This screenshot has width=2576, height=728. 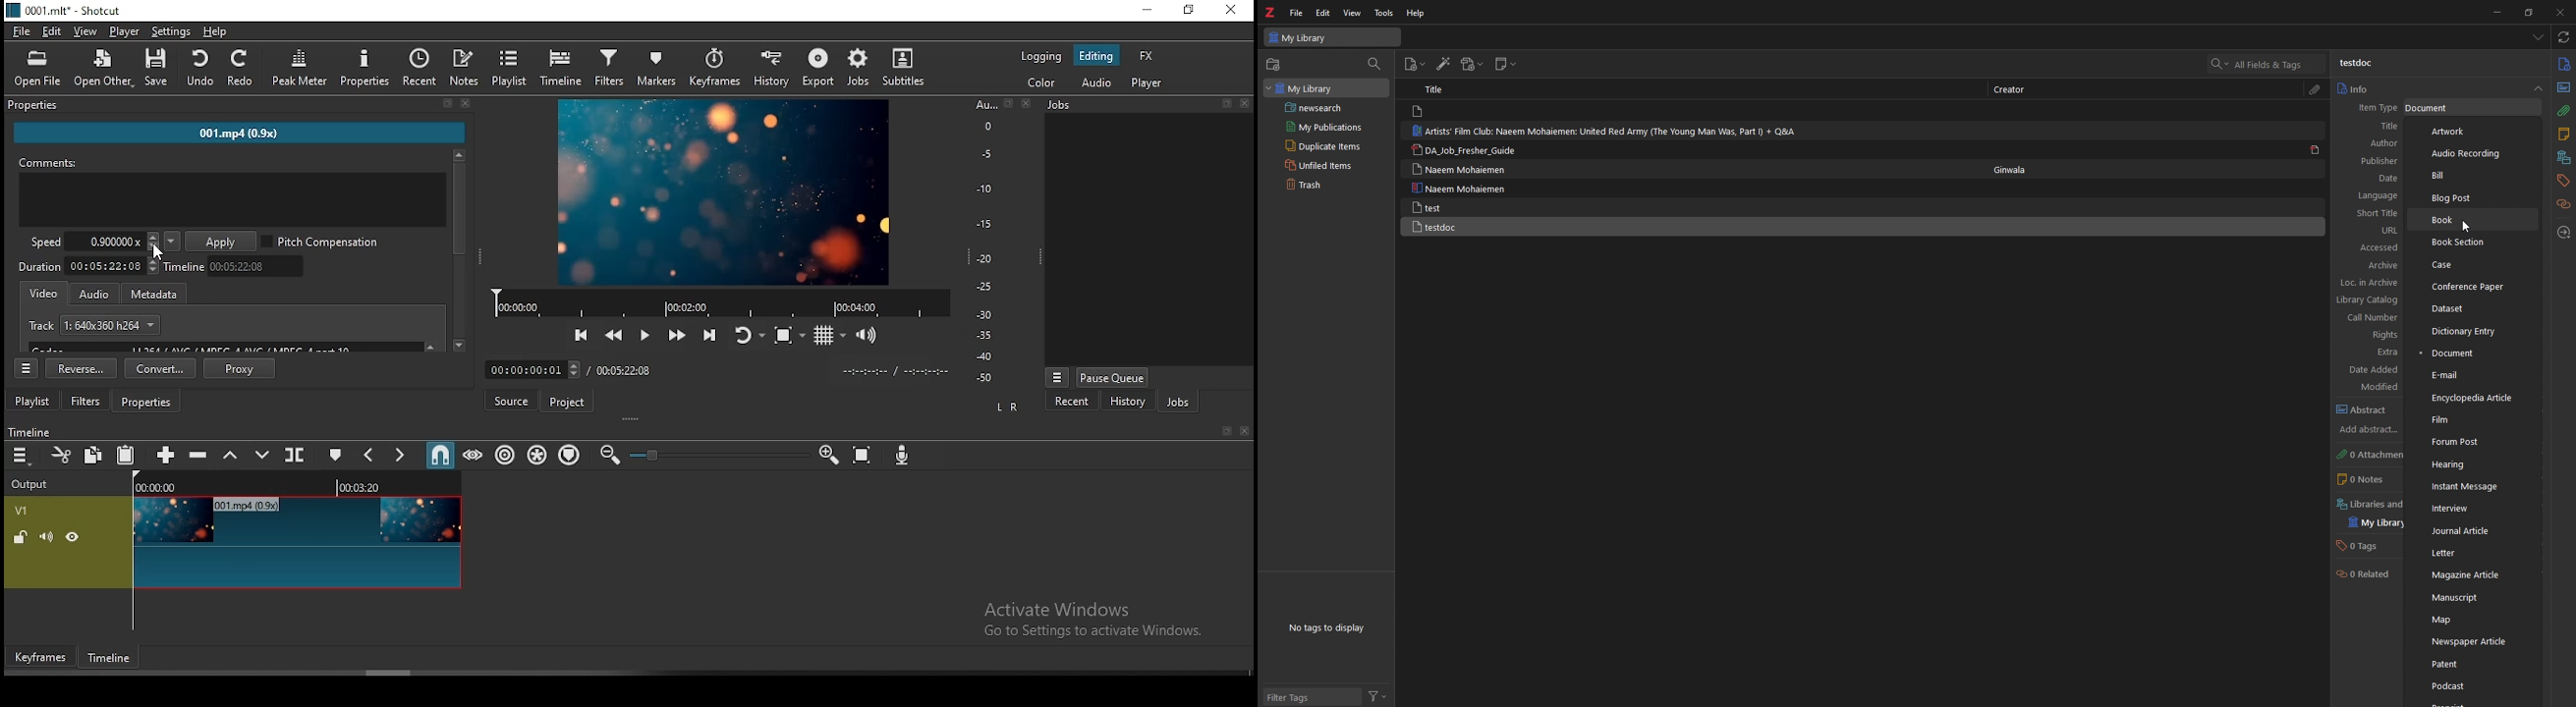 I want to click on comments, so click(x=231, y=163).